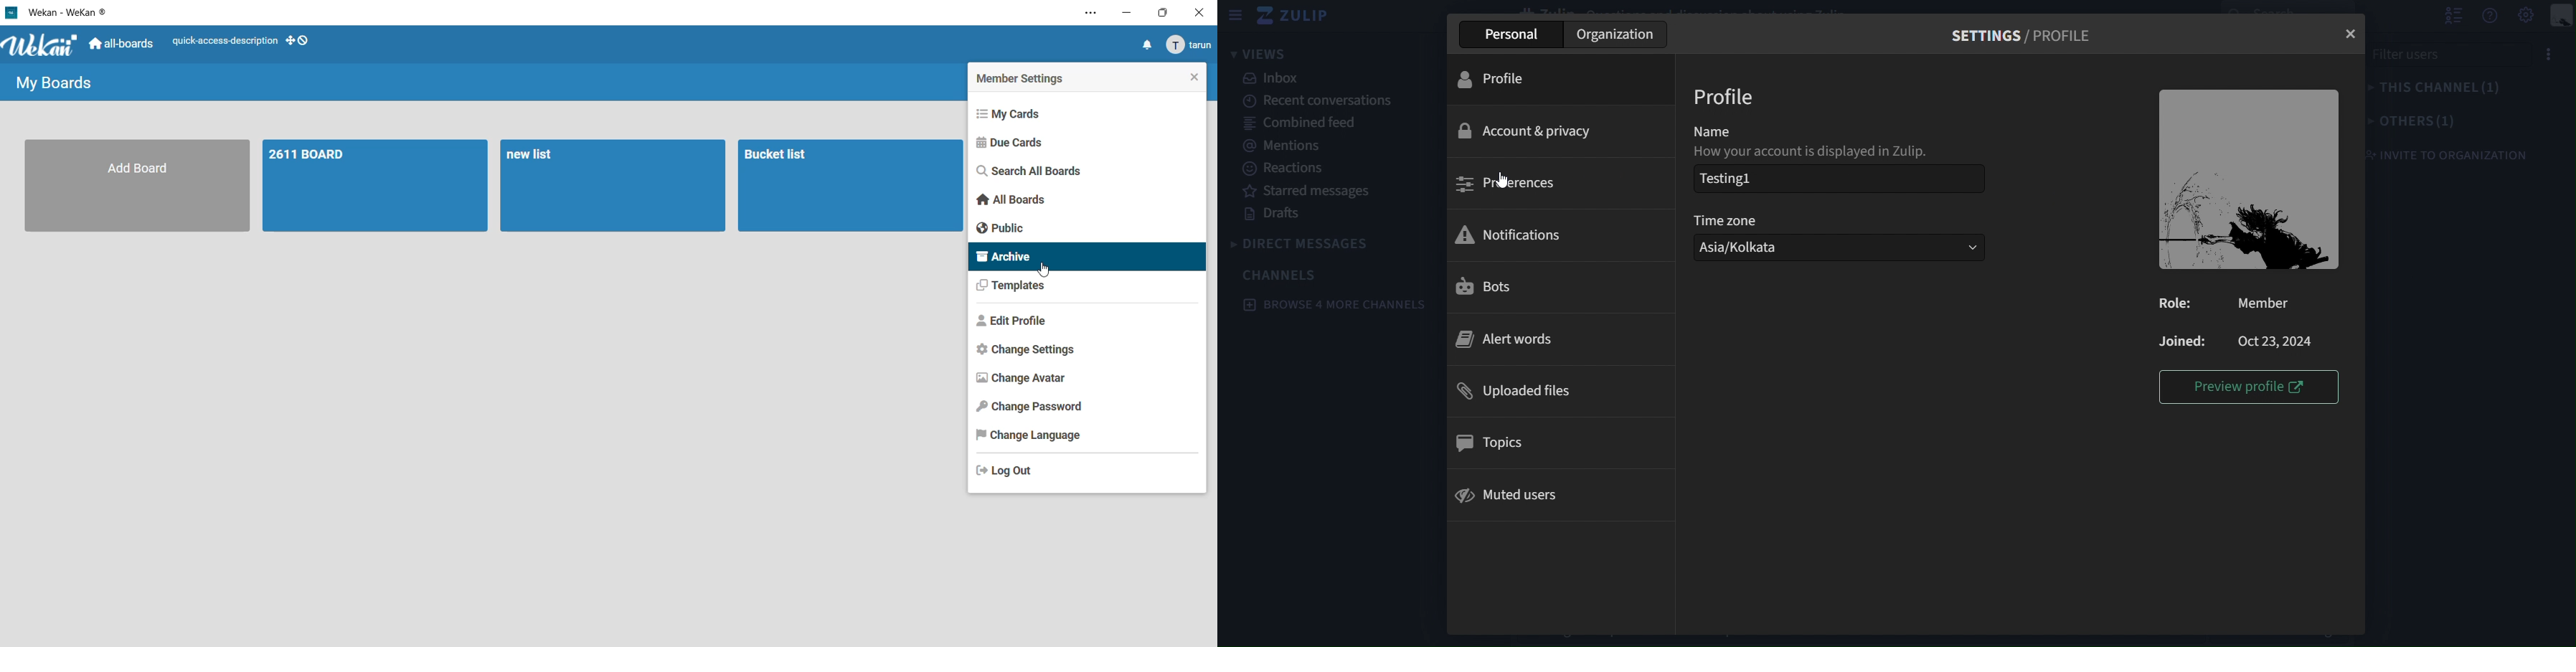 The width and height of the screenshot is (2576, 672). I want to click on change language, so click(1028, 436).